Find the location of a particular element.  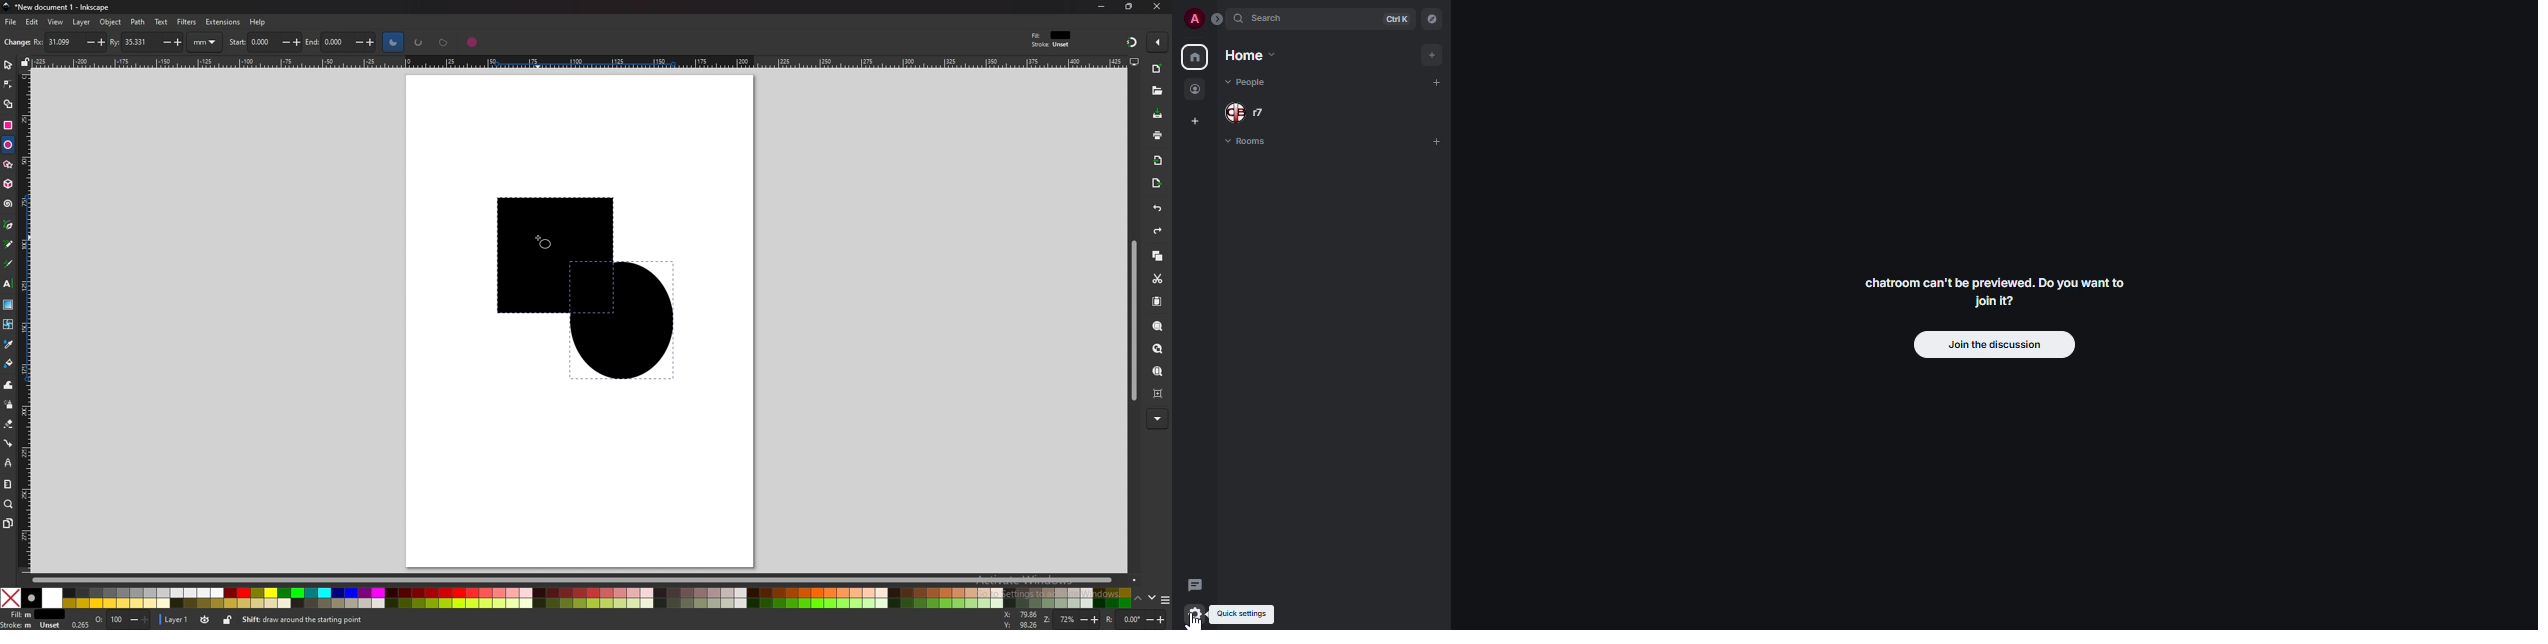

ellipse is located at coordinates (8, 144).